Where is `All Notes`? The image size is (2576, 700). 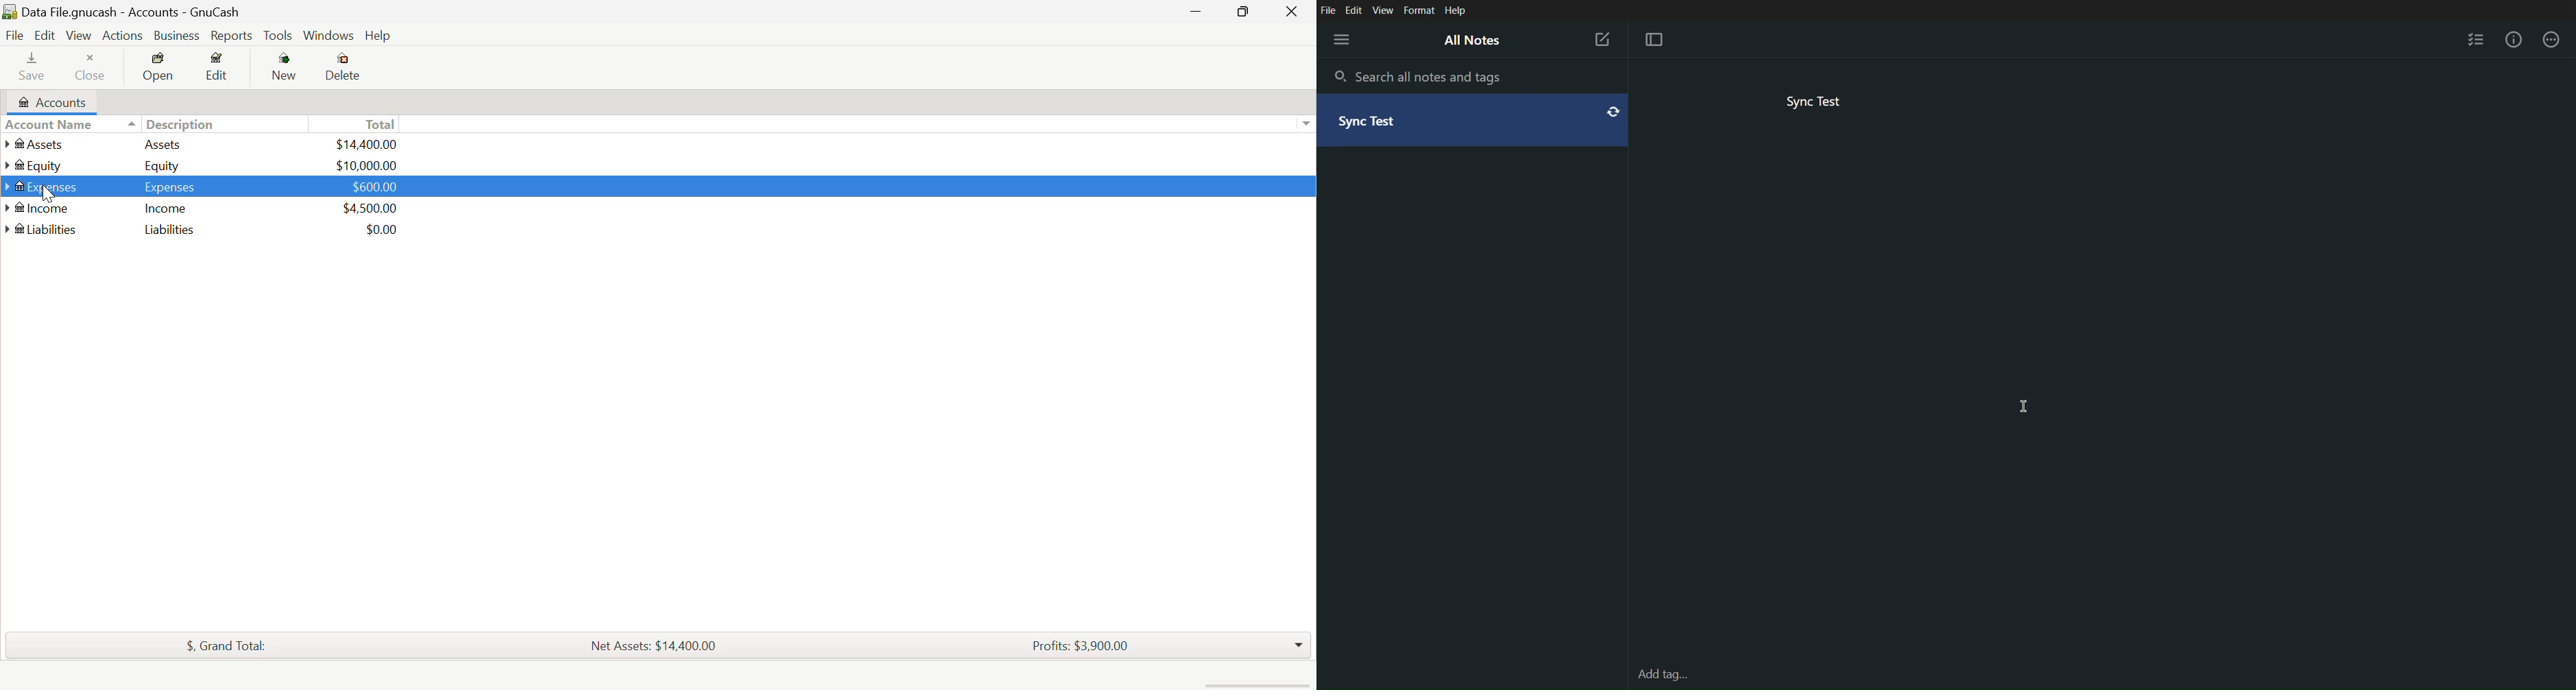 All Notes is located at coordinates (1471, 41).